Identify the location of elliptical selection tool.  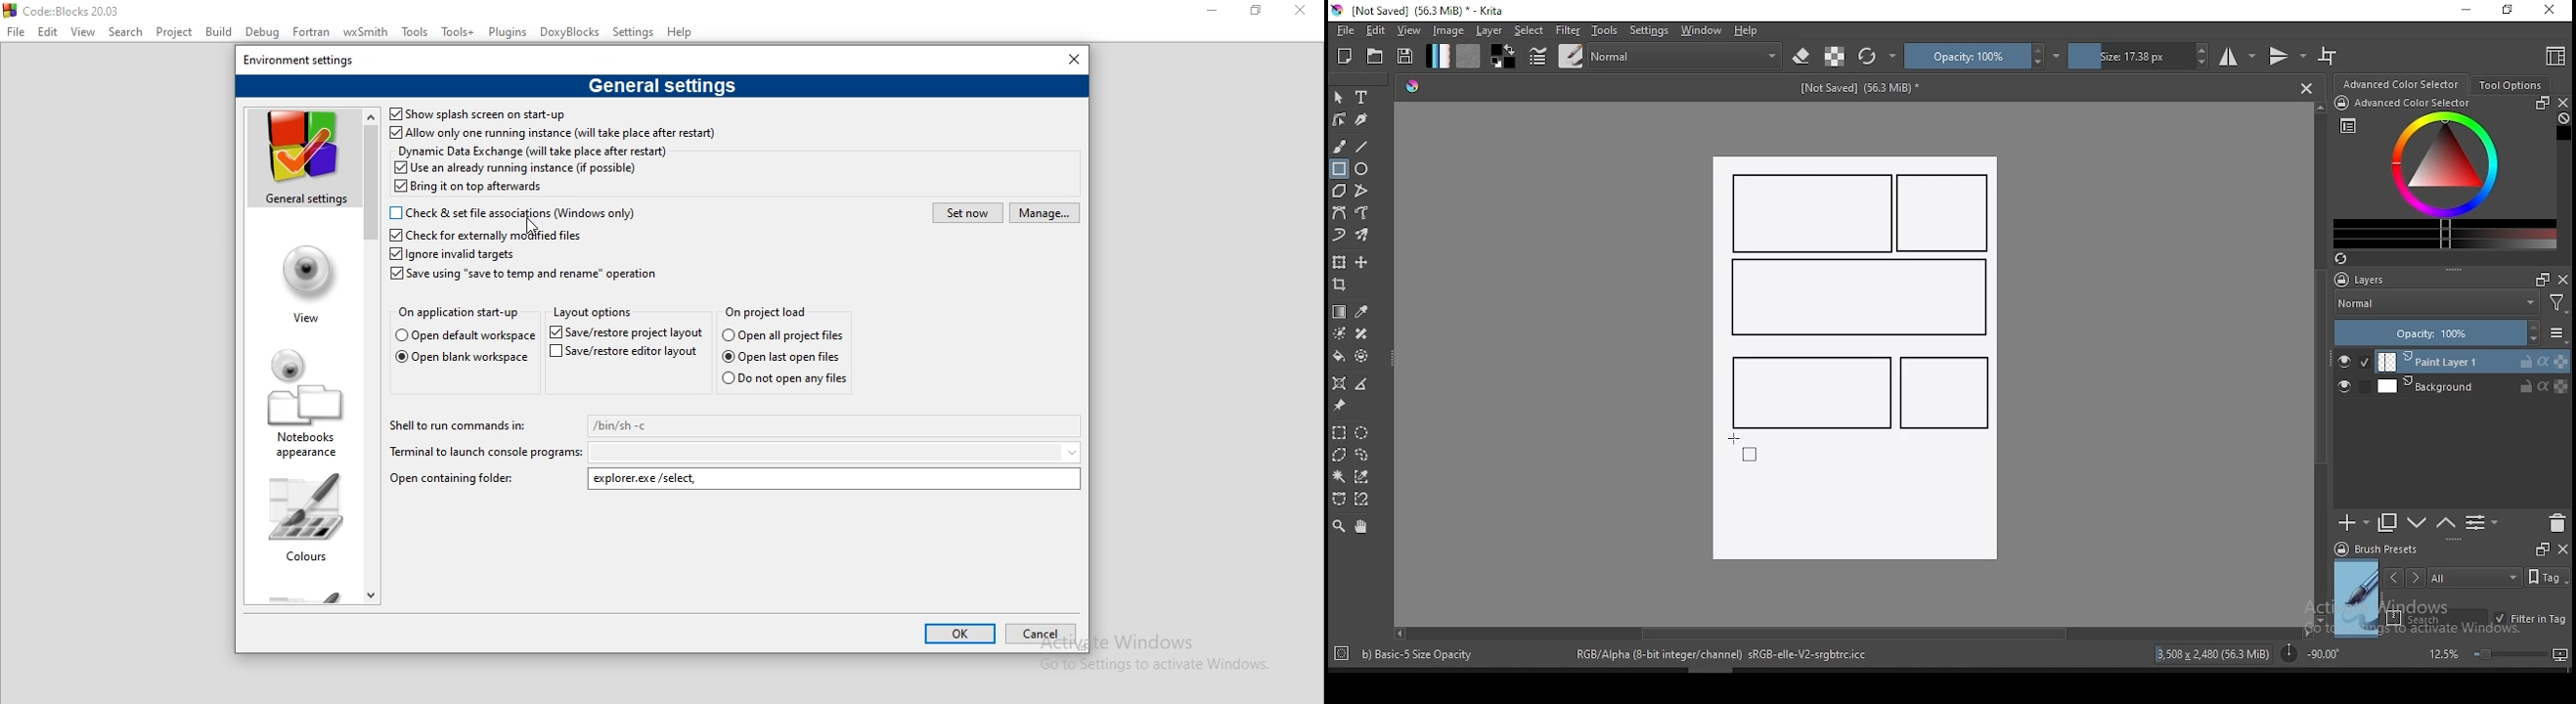
(1361, 433).